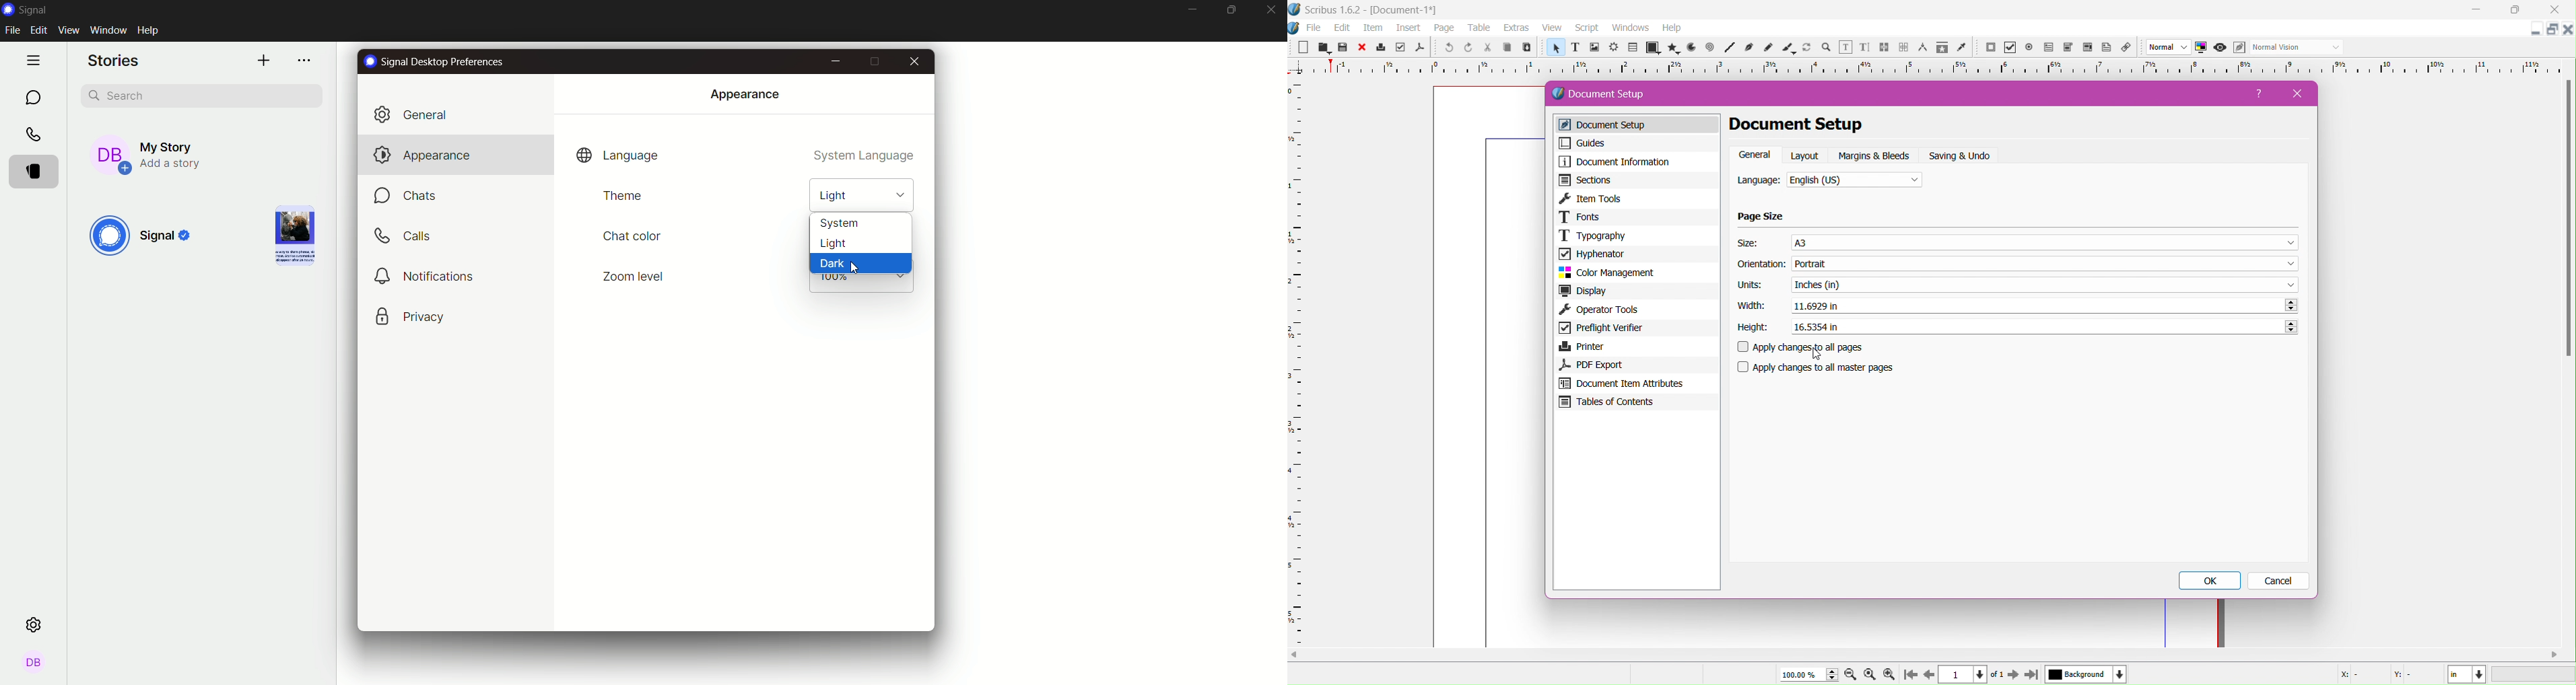  Describe the element at coordinates (1295, 28) in the screenshot. I see `app icon` at that location.